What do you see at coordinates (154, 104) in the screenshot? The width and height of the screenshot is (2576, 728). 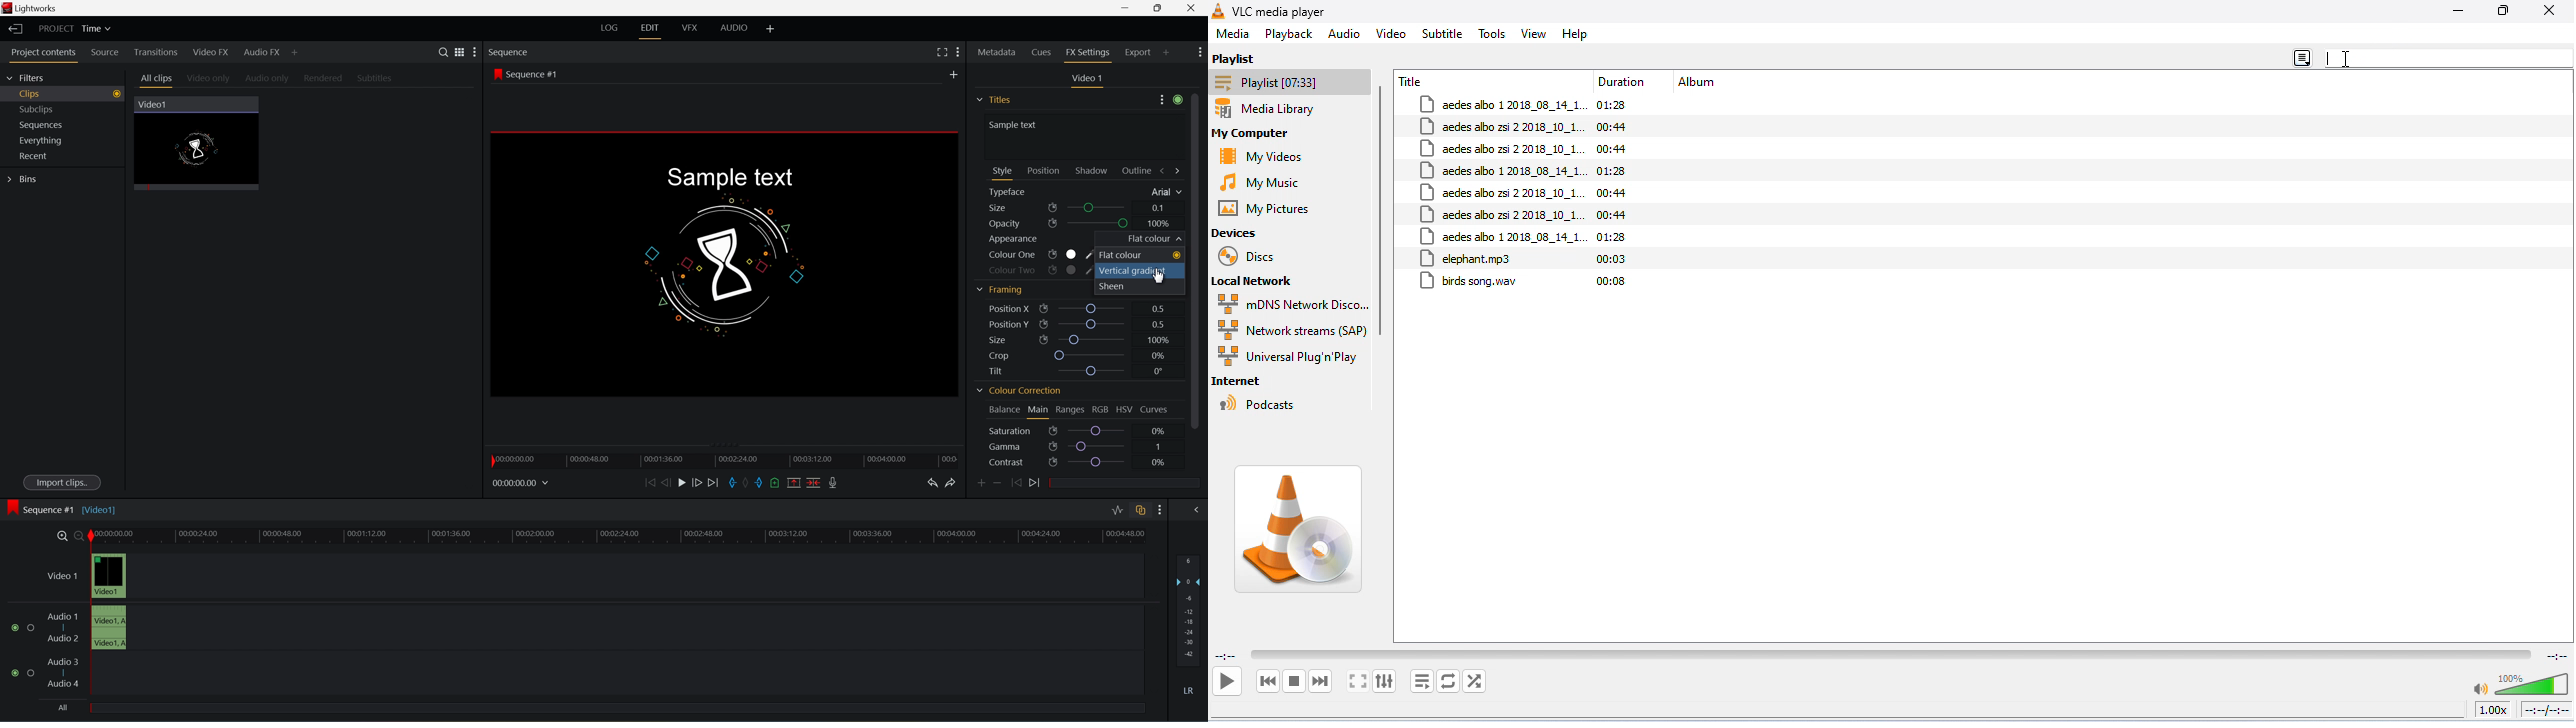 I see `Video1` at bounding box center [154, 104].